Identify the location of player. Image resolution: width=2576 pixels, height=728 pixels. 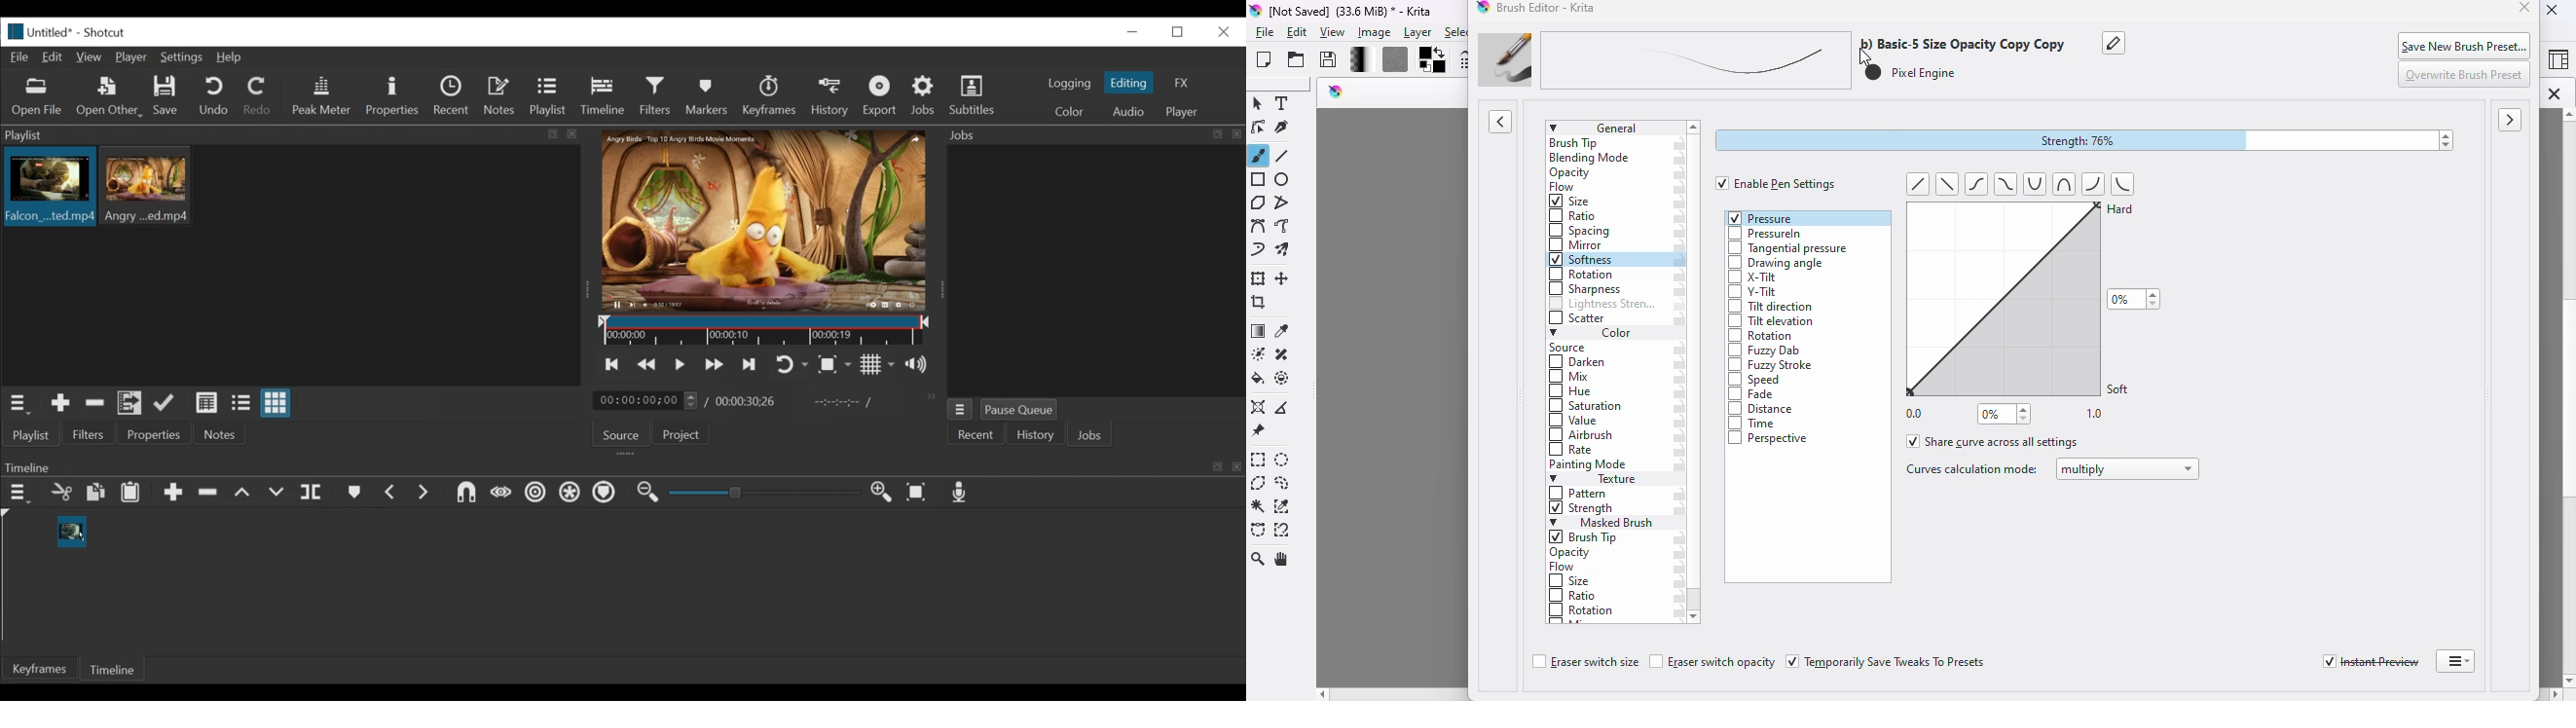
(1183, 112).